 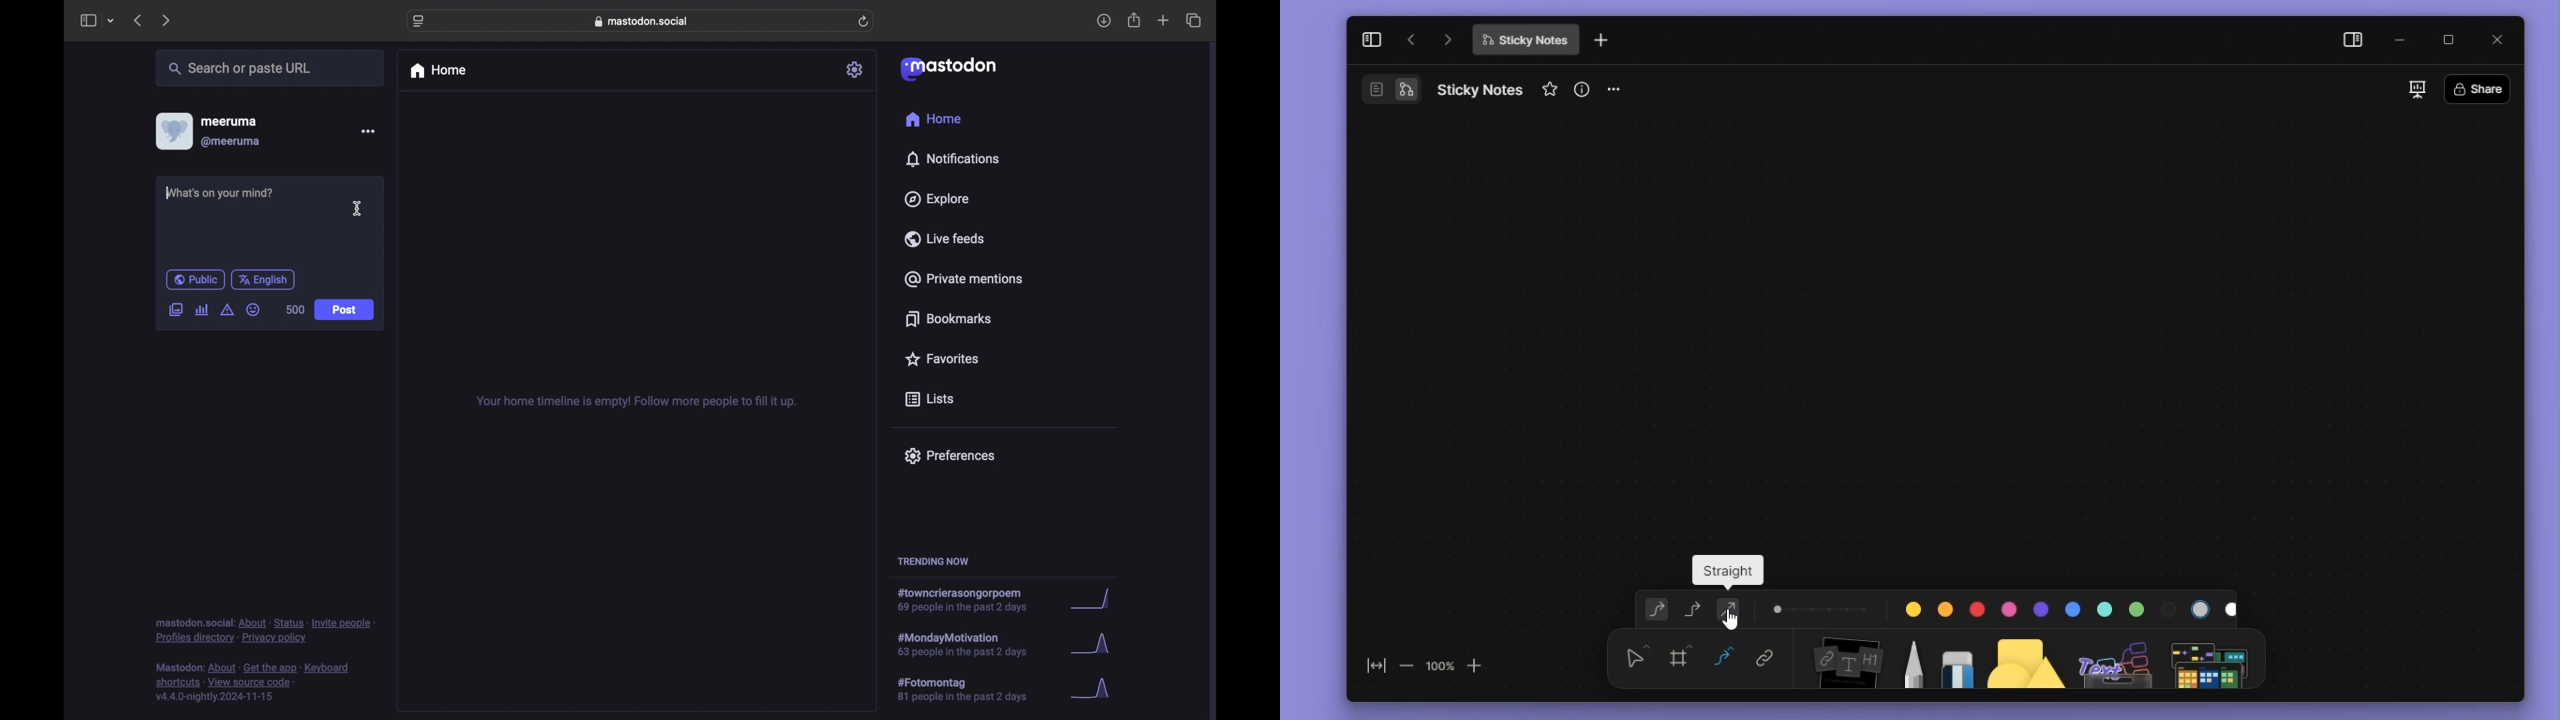 What do you see at coordinates (929, 400) in the screenshot?
I see `lists` at bounding box center [929, 400].